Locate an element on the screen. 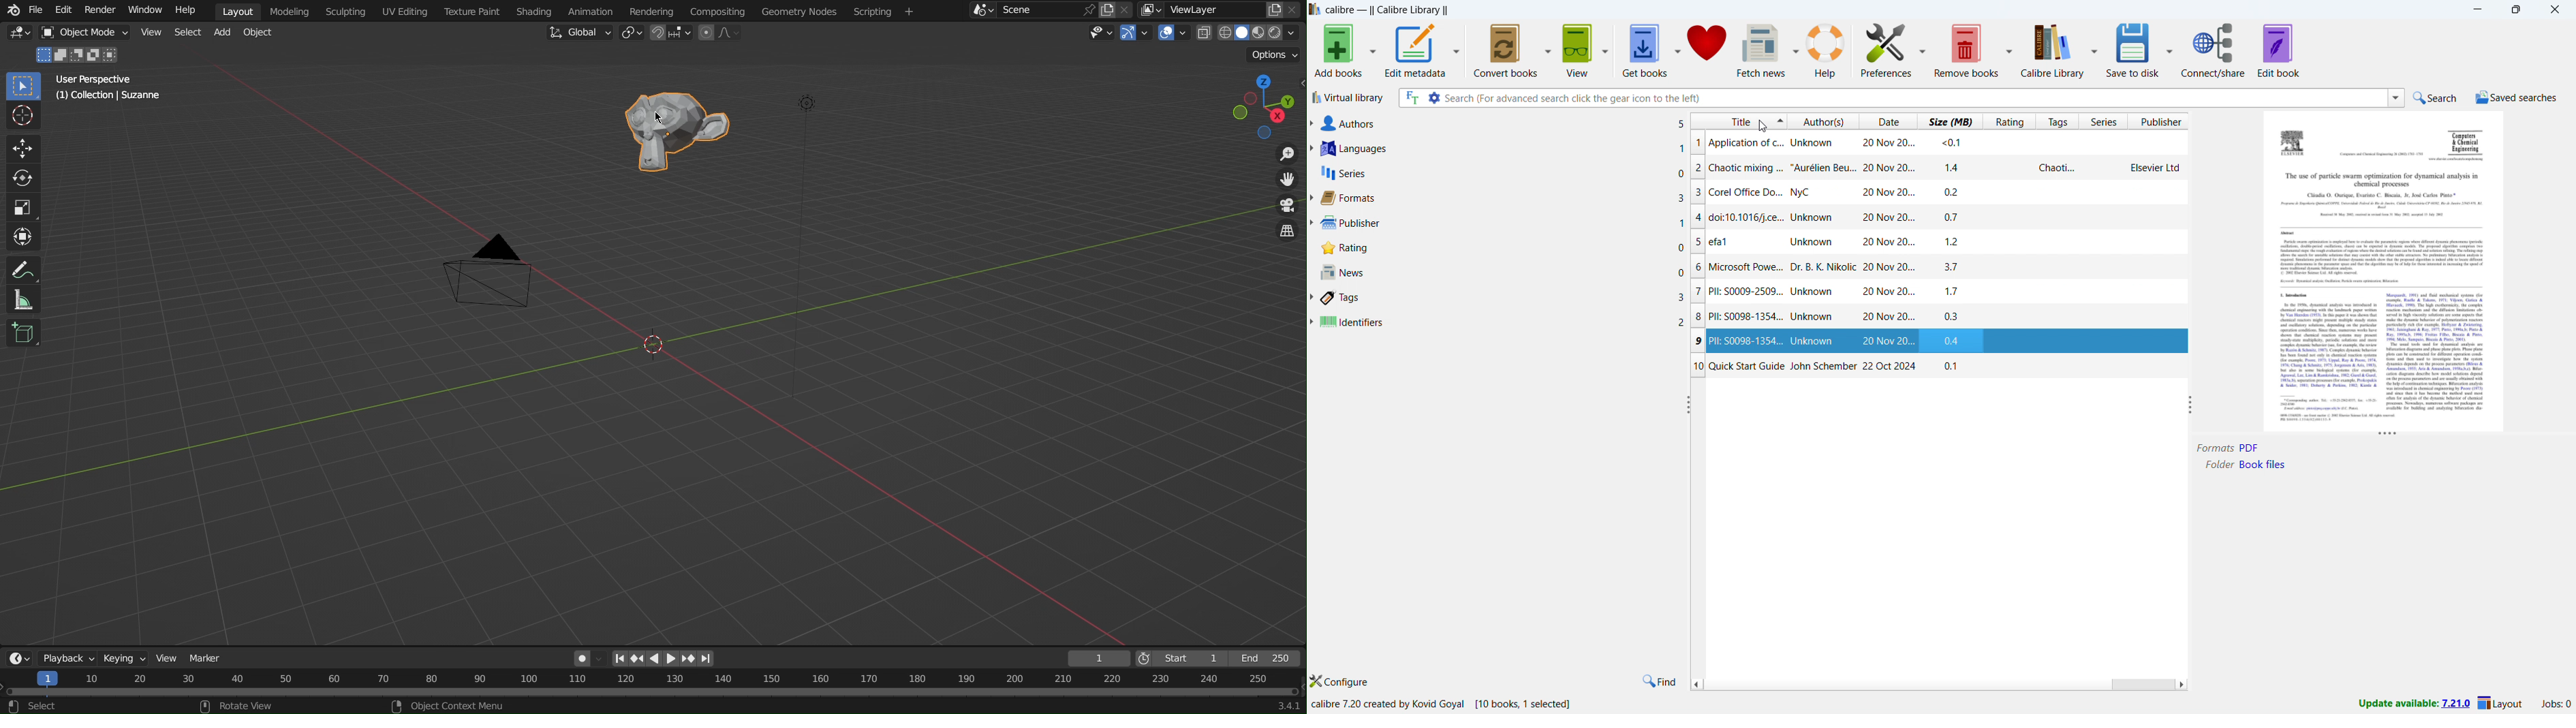 This screenshot has width=2576, height=728. advanced search is located at coordinates (1434, 98).